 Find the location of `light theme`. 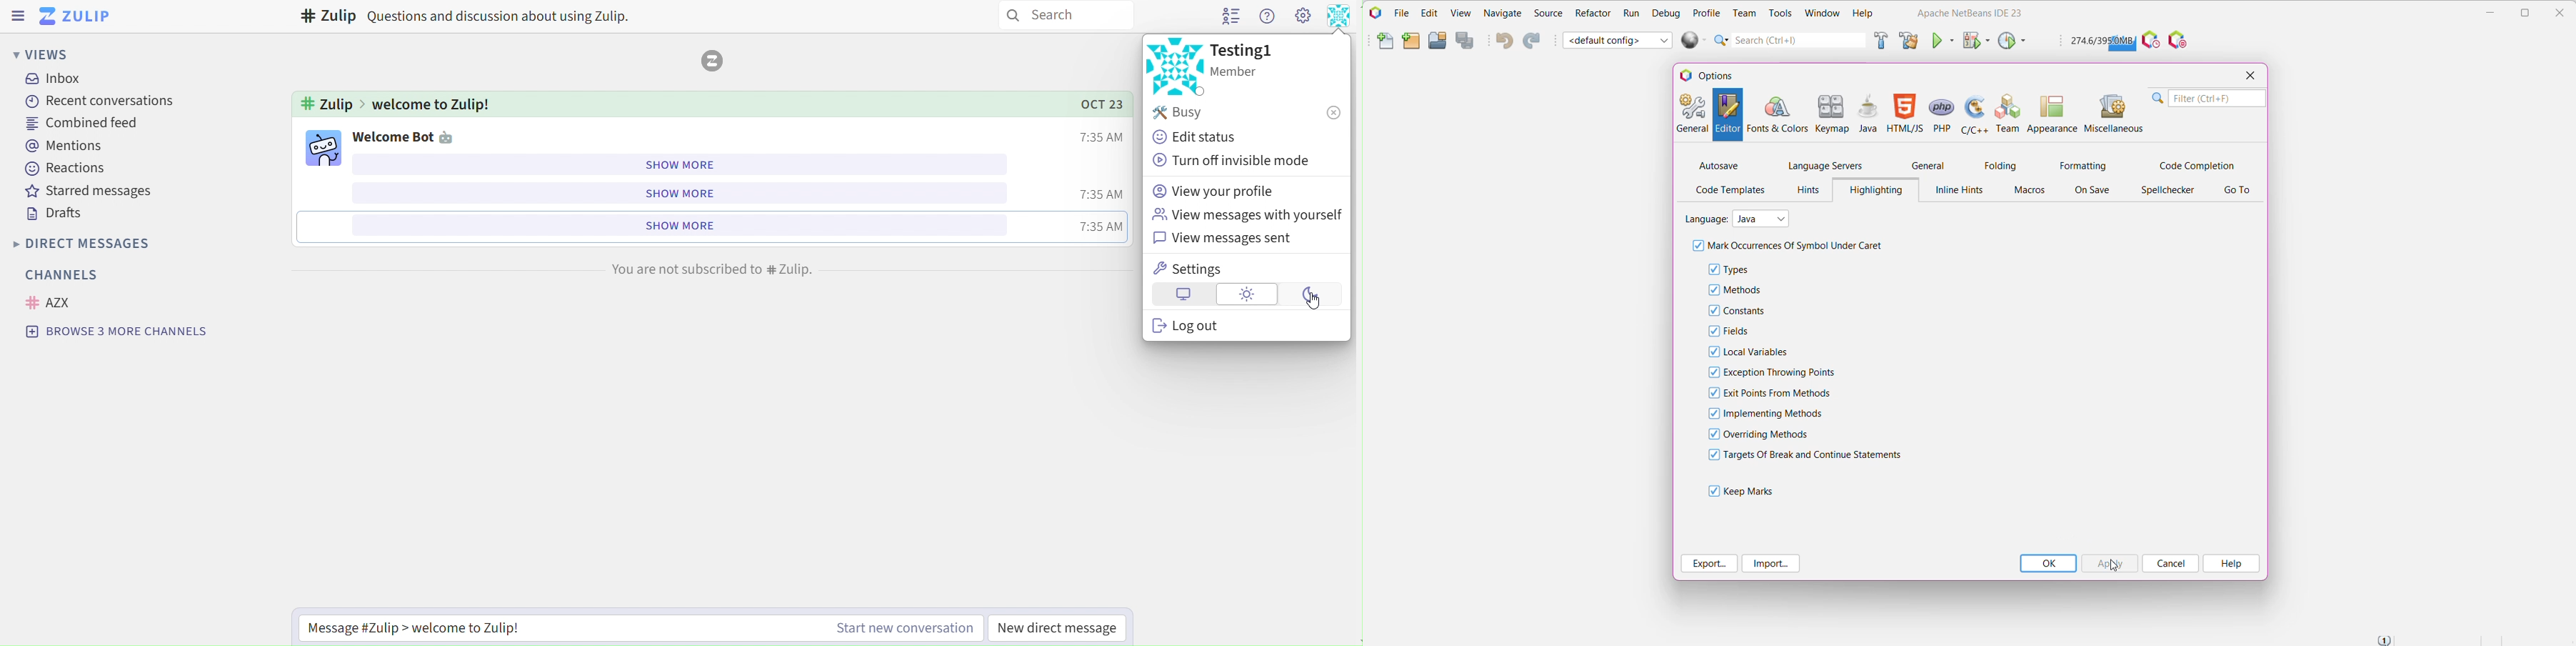

light theme is located at coordinates (1249, 294).